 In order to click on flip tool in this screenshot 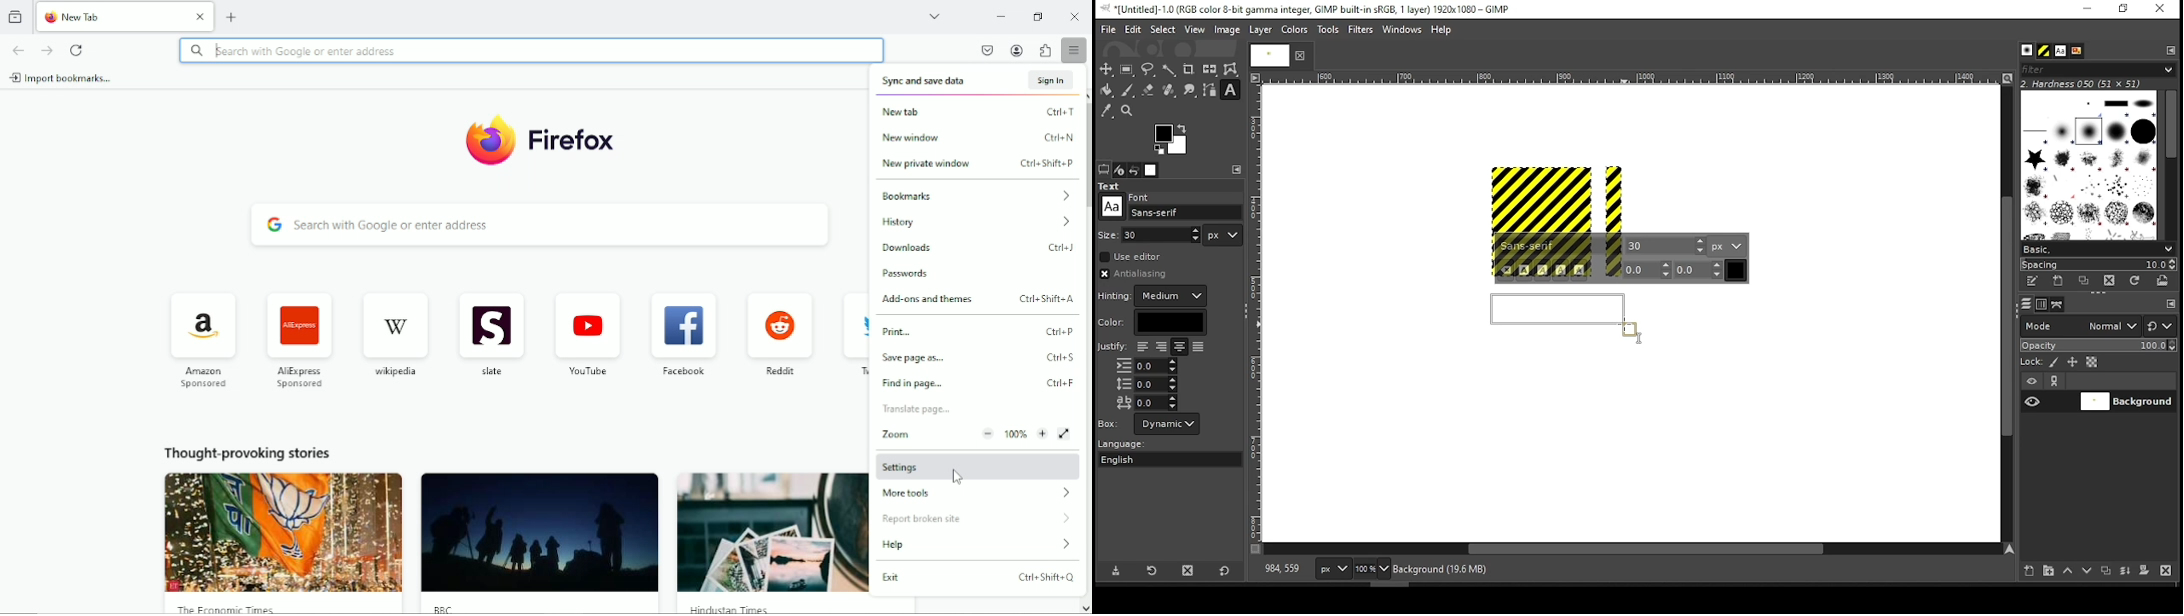, I will do `click(1210, 68)`.